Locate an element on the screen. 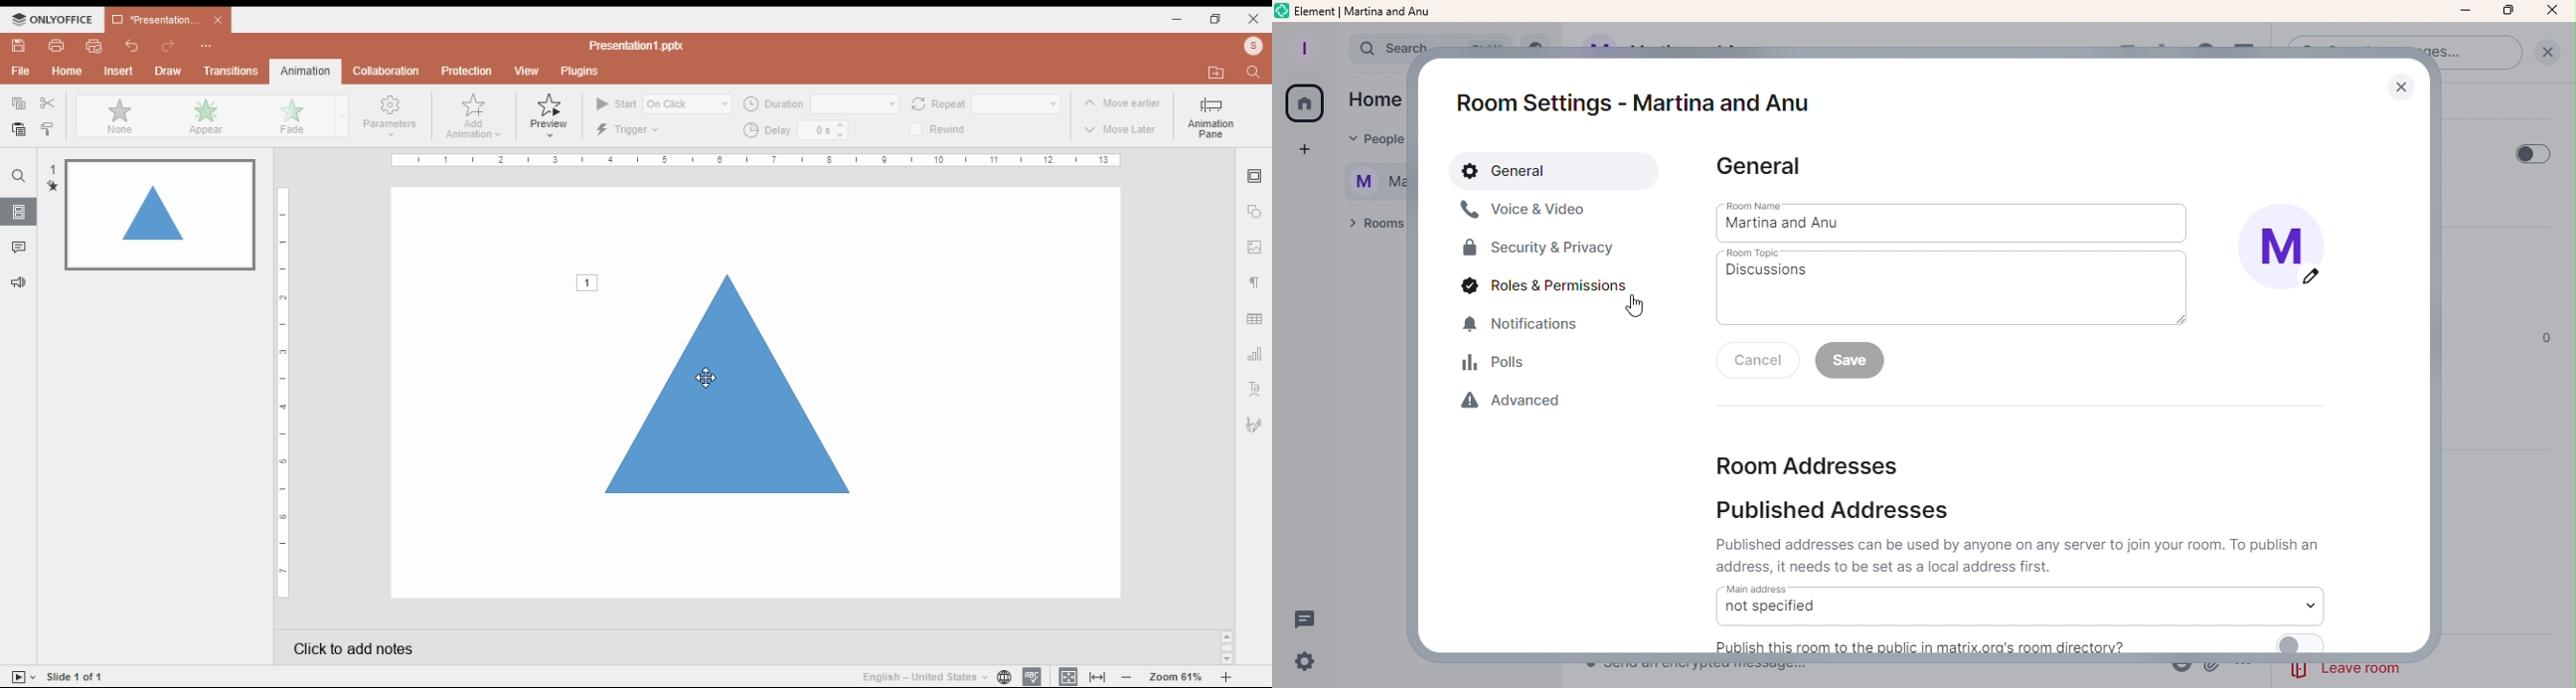 This screenshot has height=700, width=2576. animation: fade is located at coordinates (305, 115).